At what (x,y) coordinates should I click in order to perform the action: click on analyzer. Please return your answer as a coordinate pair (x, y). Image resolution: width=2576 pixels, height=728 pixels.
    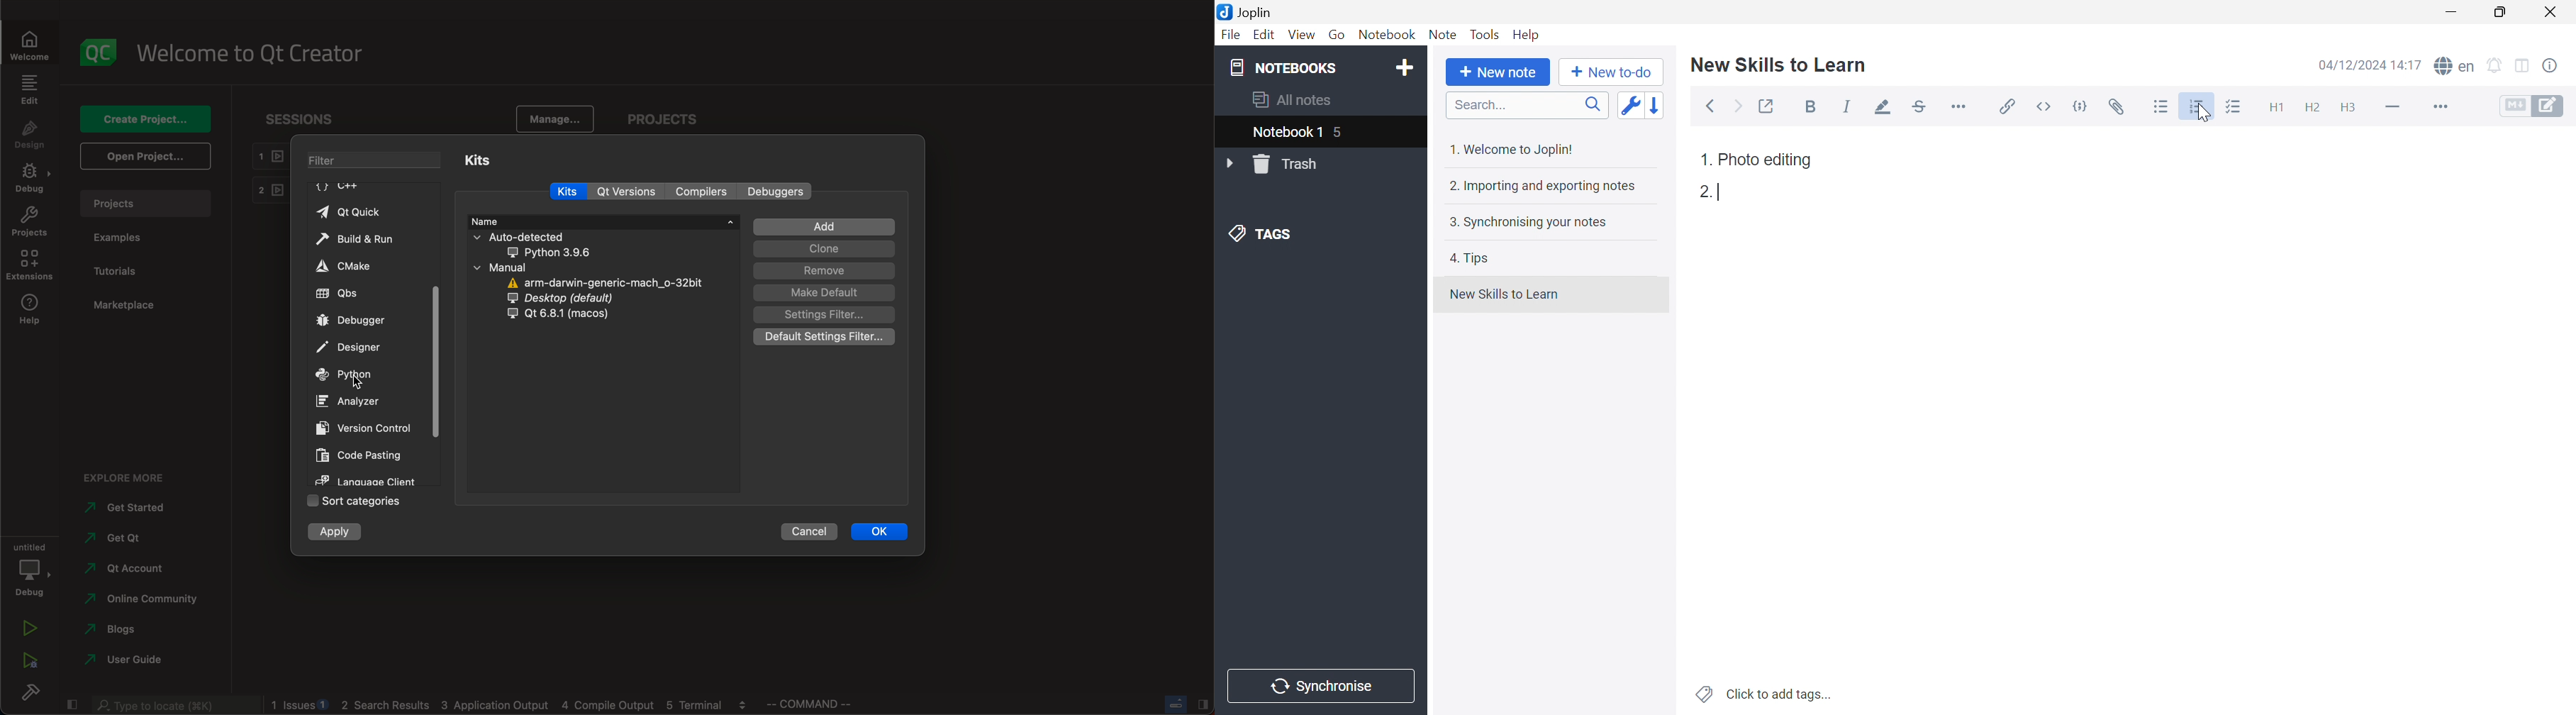
    Looking at the image, I should click on (356, 400).